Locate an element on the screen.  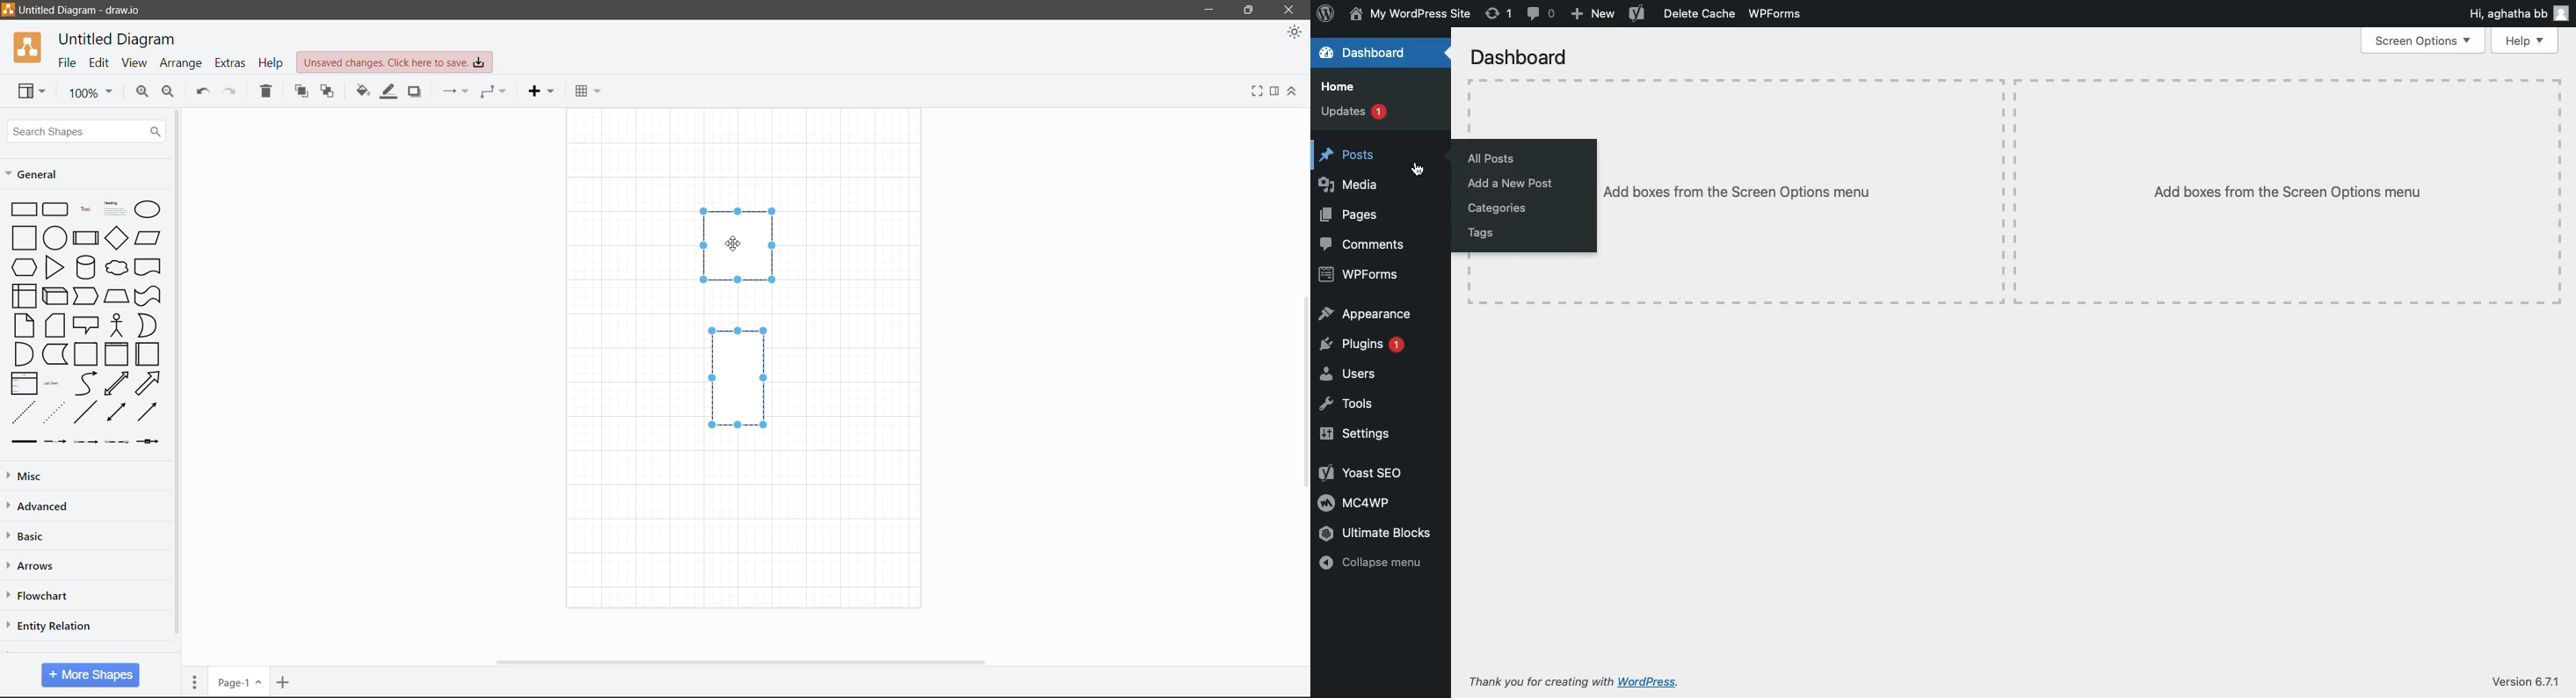
Fullscreen is located at coordinates (1257, 91).